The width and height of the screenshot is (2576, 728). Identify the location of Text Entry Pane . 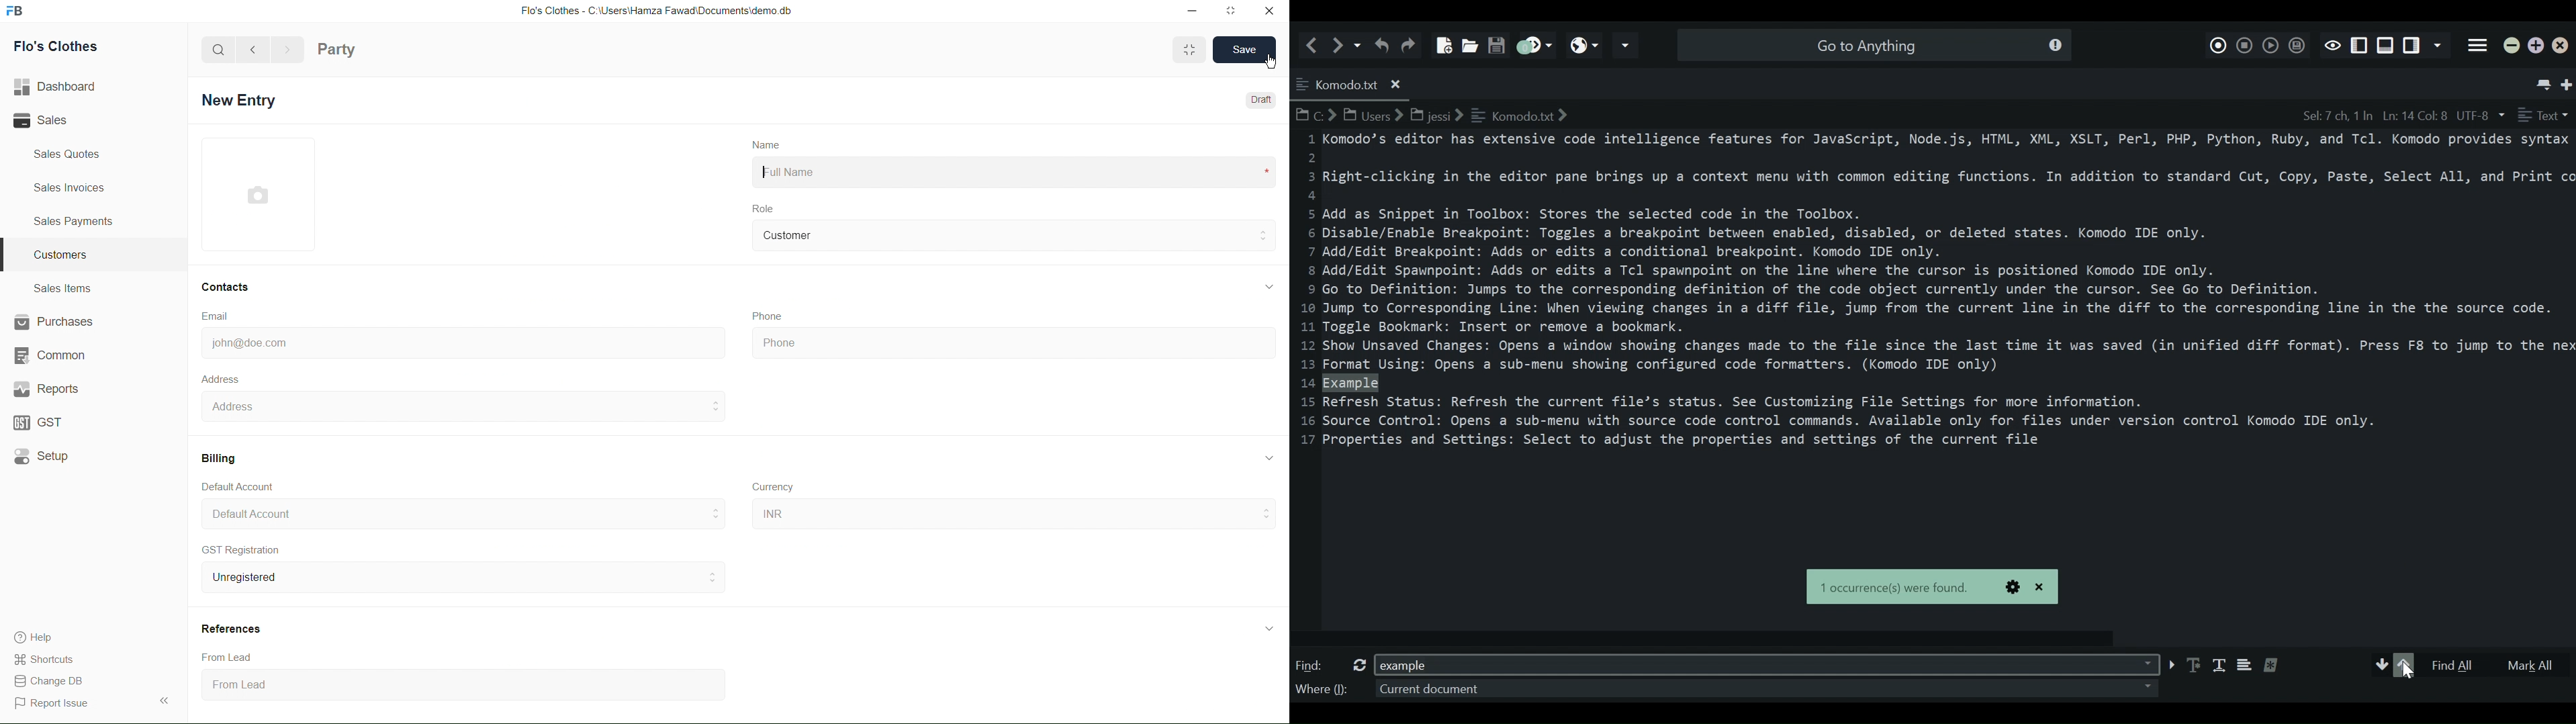
(1931, 345).